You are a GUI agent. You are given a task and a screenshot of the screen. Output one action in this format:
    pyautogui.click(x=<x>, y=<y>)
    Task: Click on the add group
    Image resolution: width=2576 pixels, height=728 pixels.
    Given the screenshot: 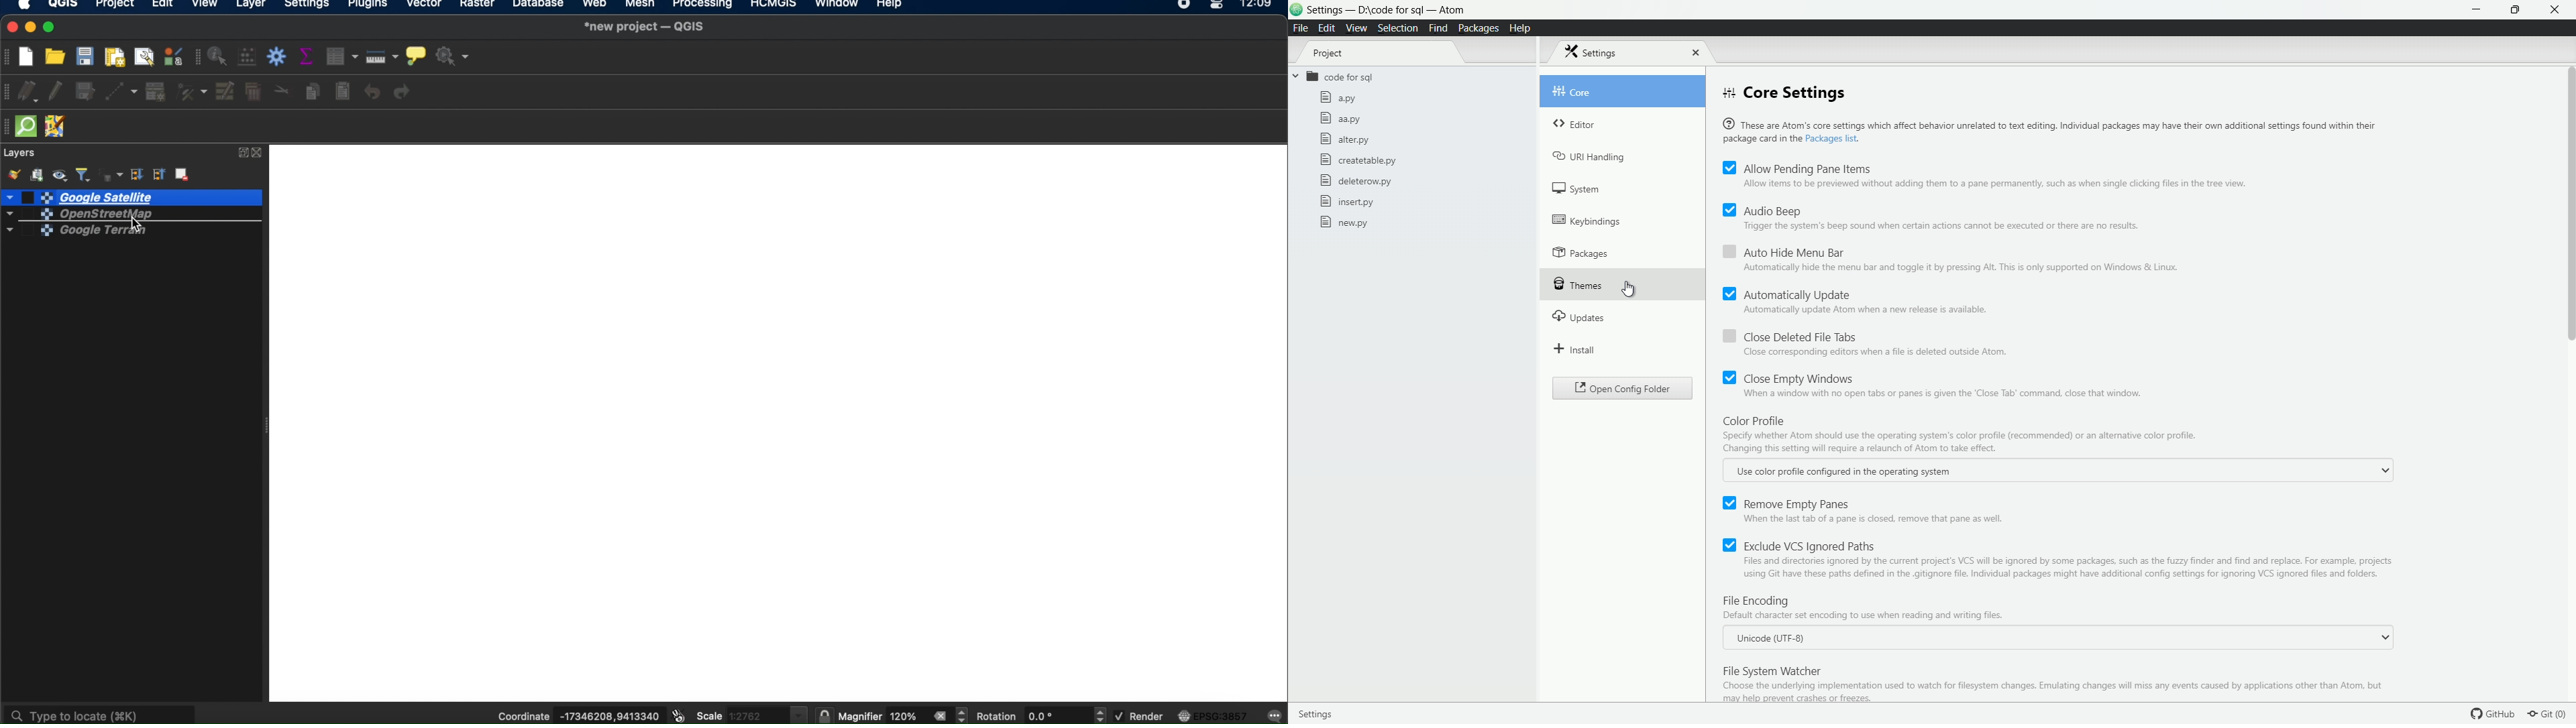 What is the action you would take?
    pyautogui.click(x=39, y=174)
    